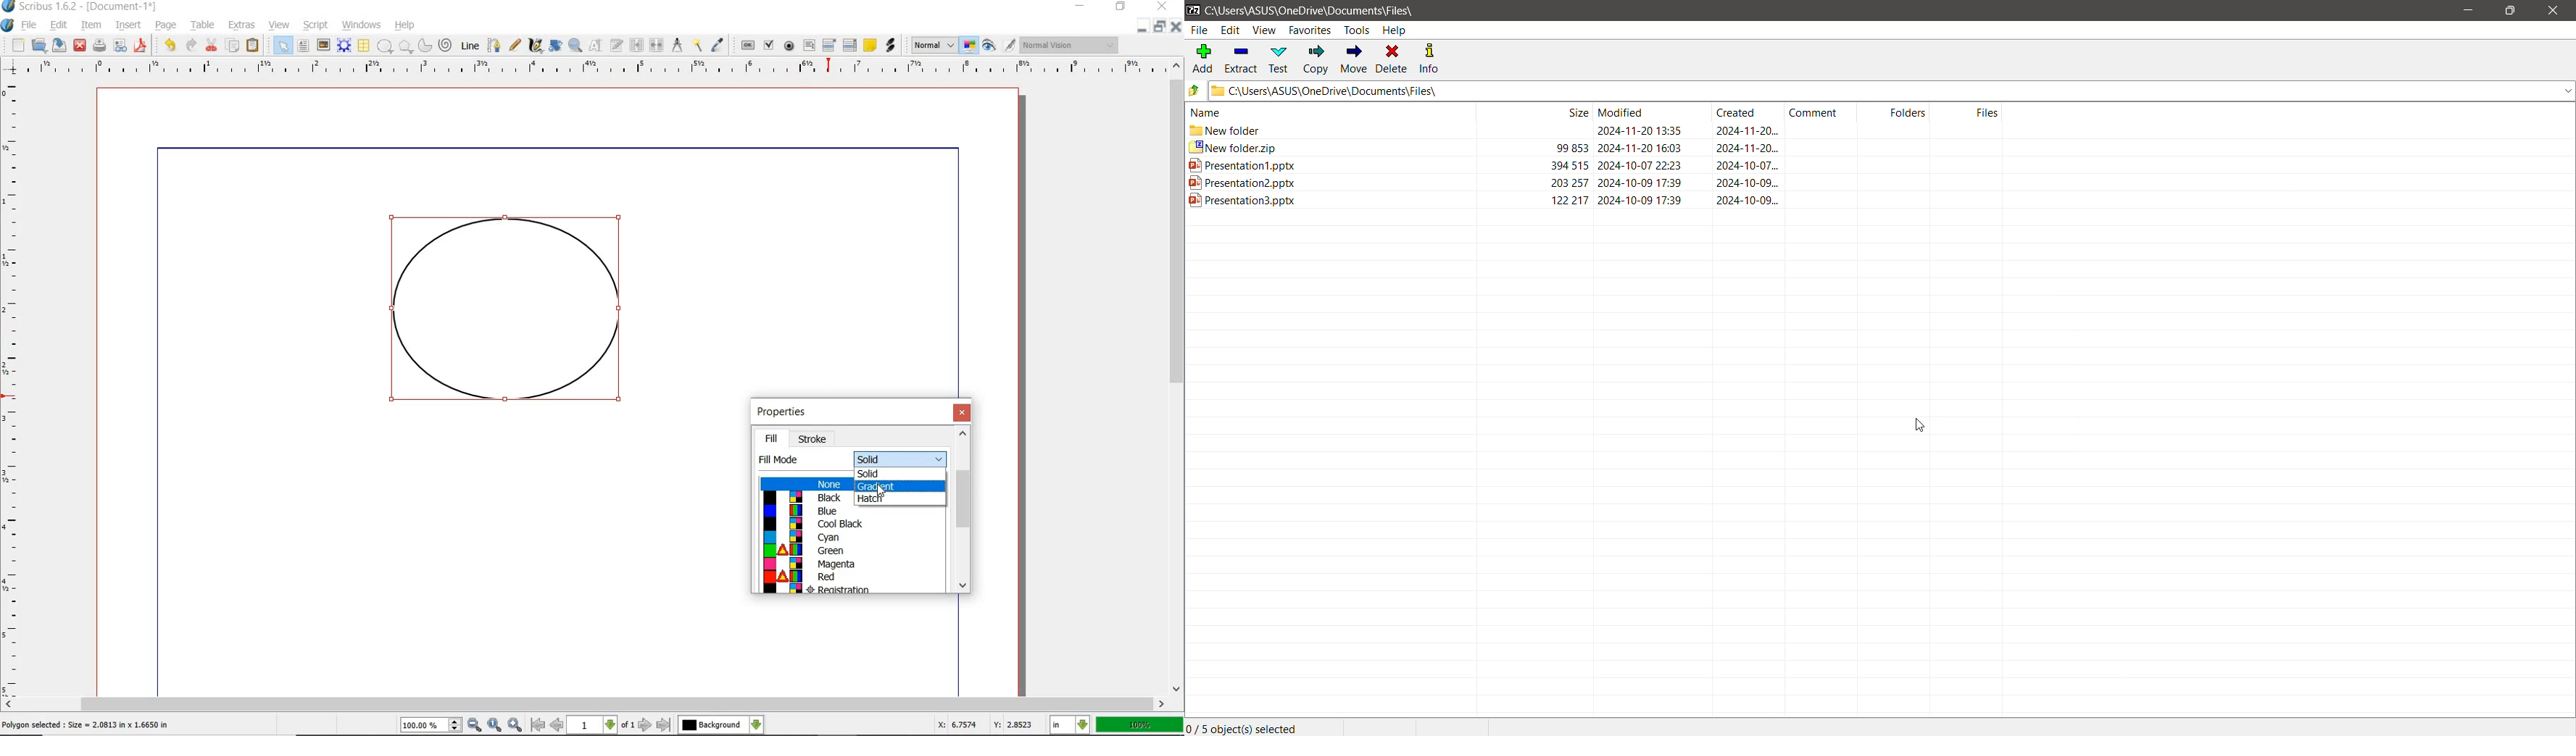  What do you see at coordinates (537, 725) in the screenshot?
I see `first` at bounding box center [537, 725].